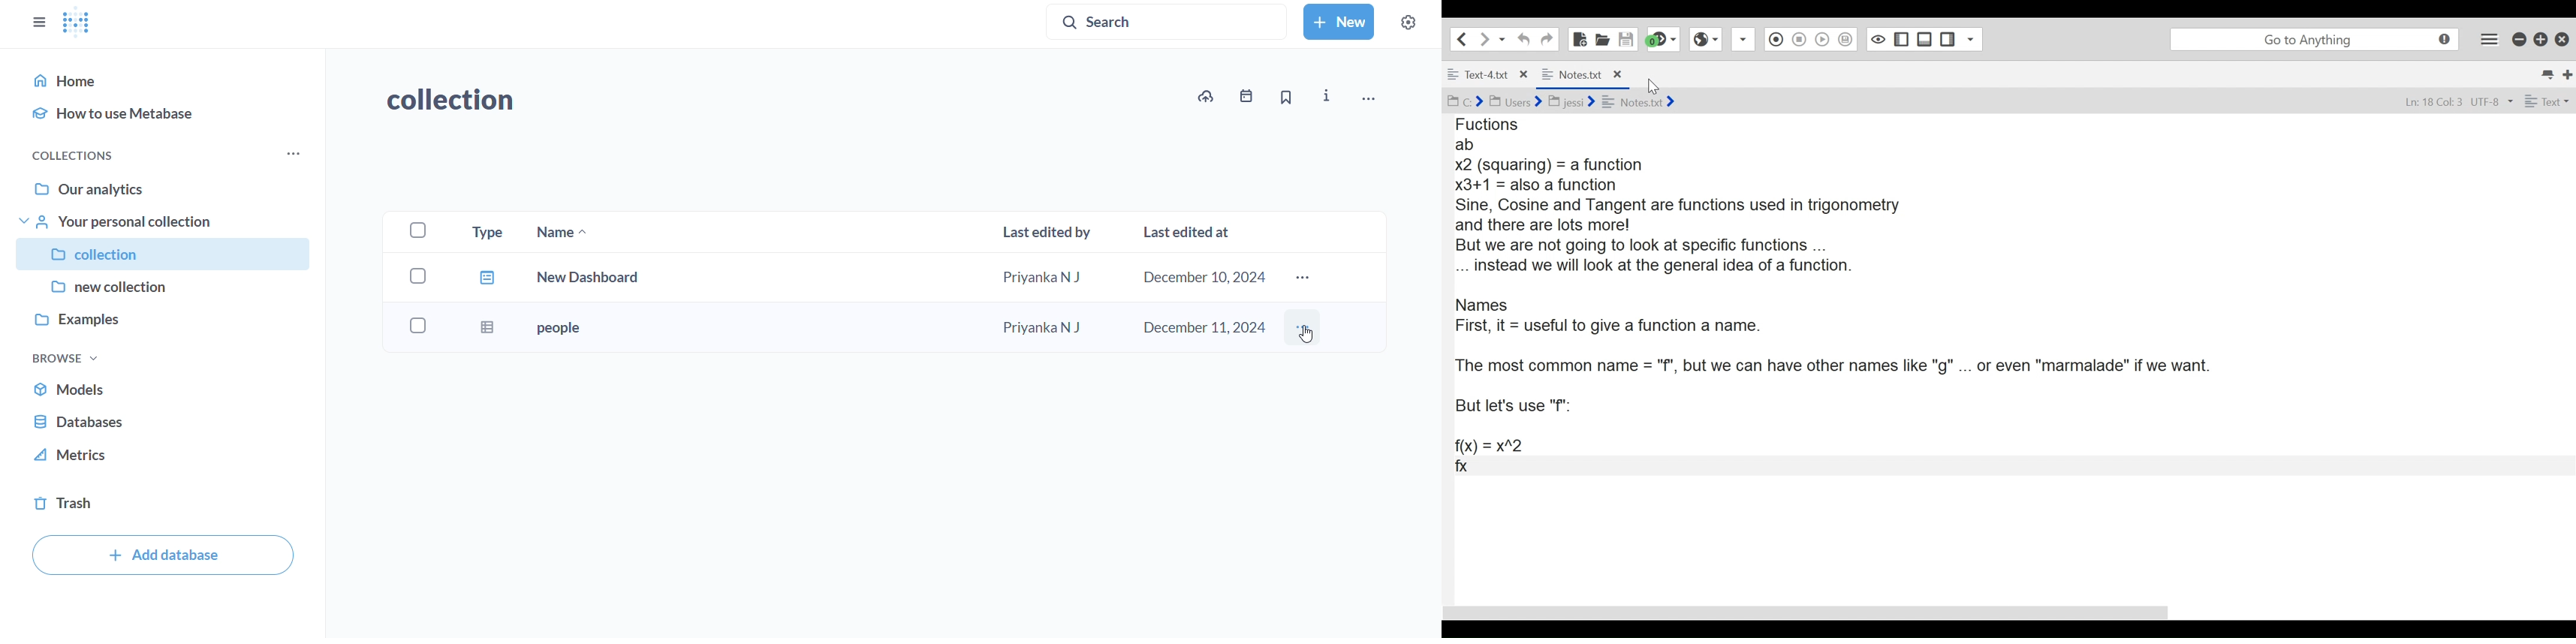  Describe the element at coordinates (483, 231) in the screenshot. I see `type` at that location.